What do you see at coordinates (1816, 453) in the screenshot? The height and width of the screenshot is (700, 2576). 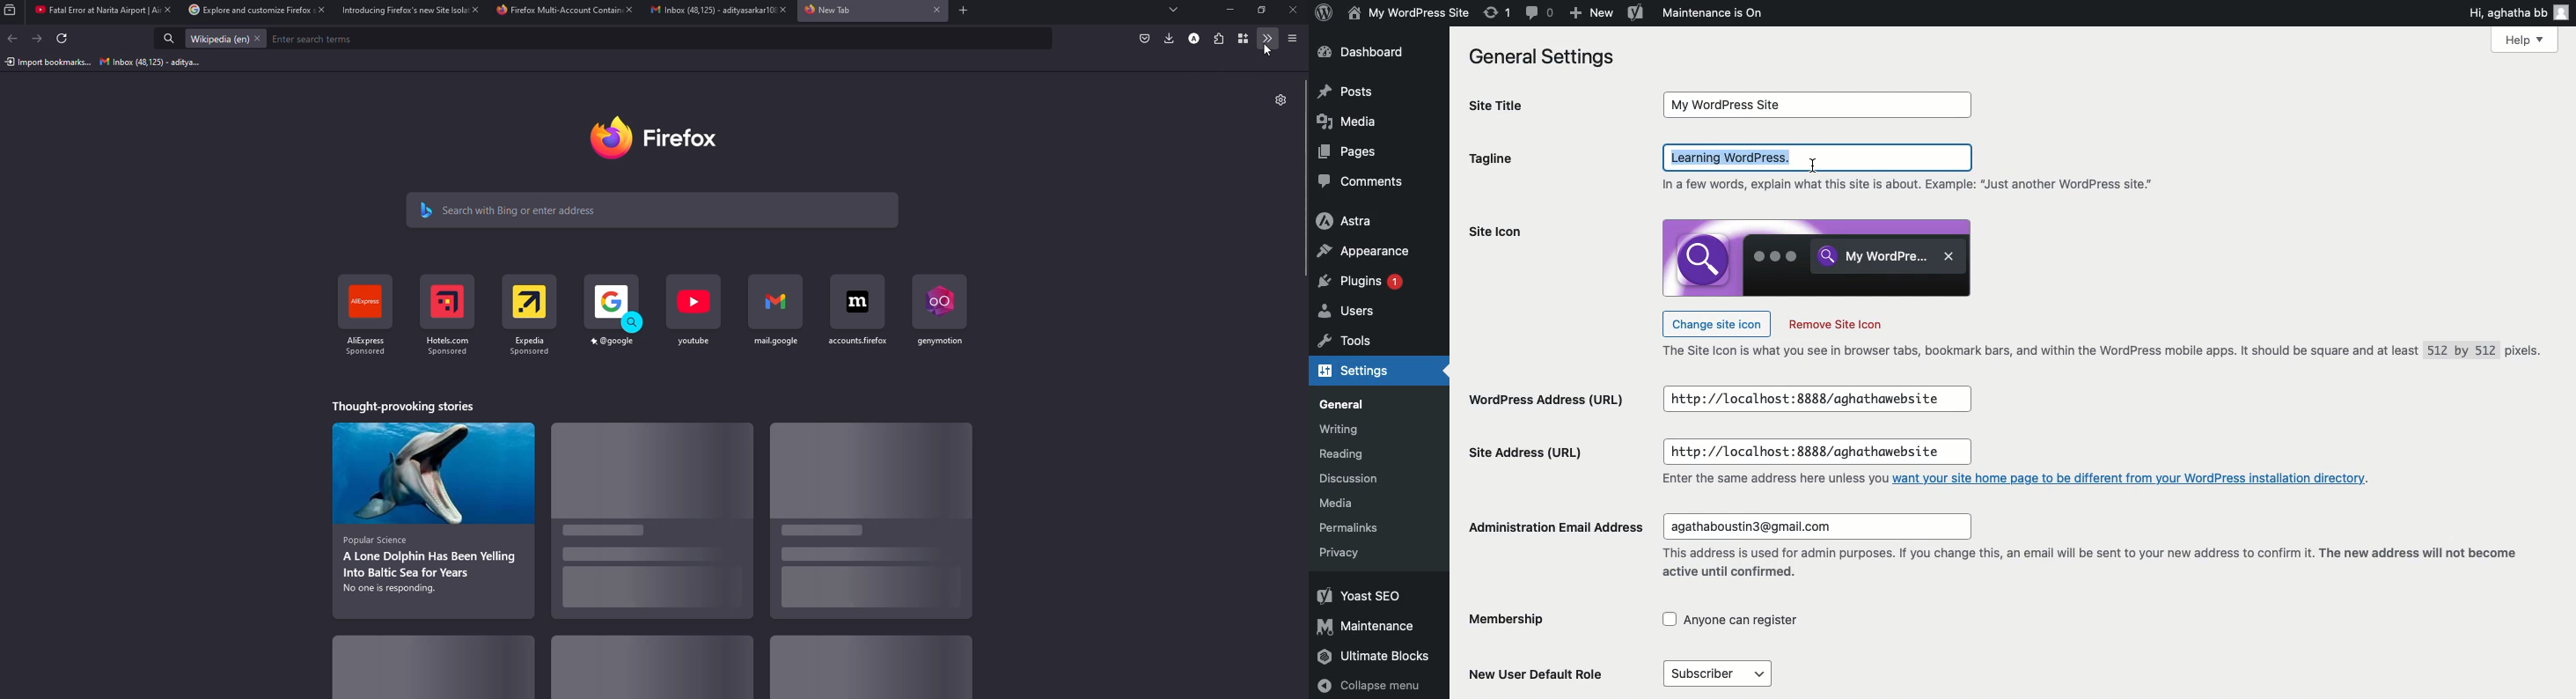 I see `input box` at bounding box center [1816, 453].